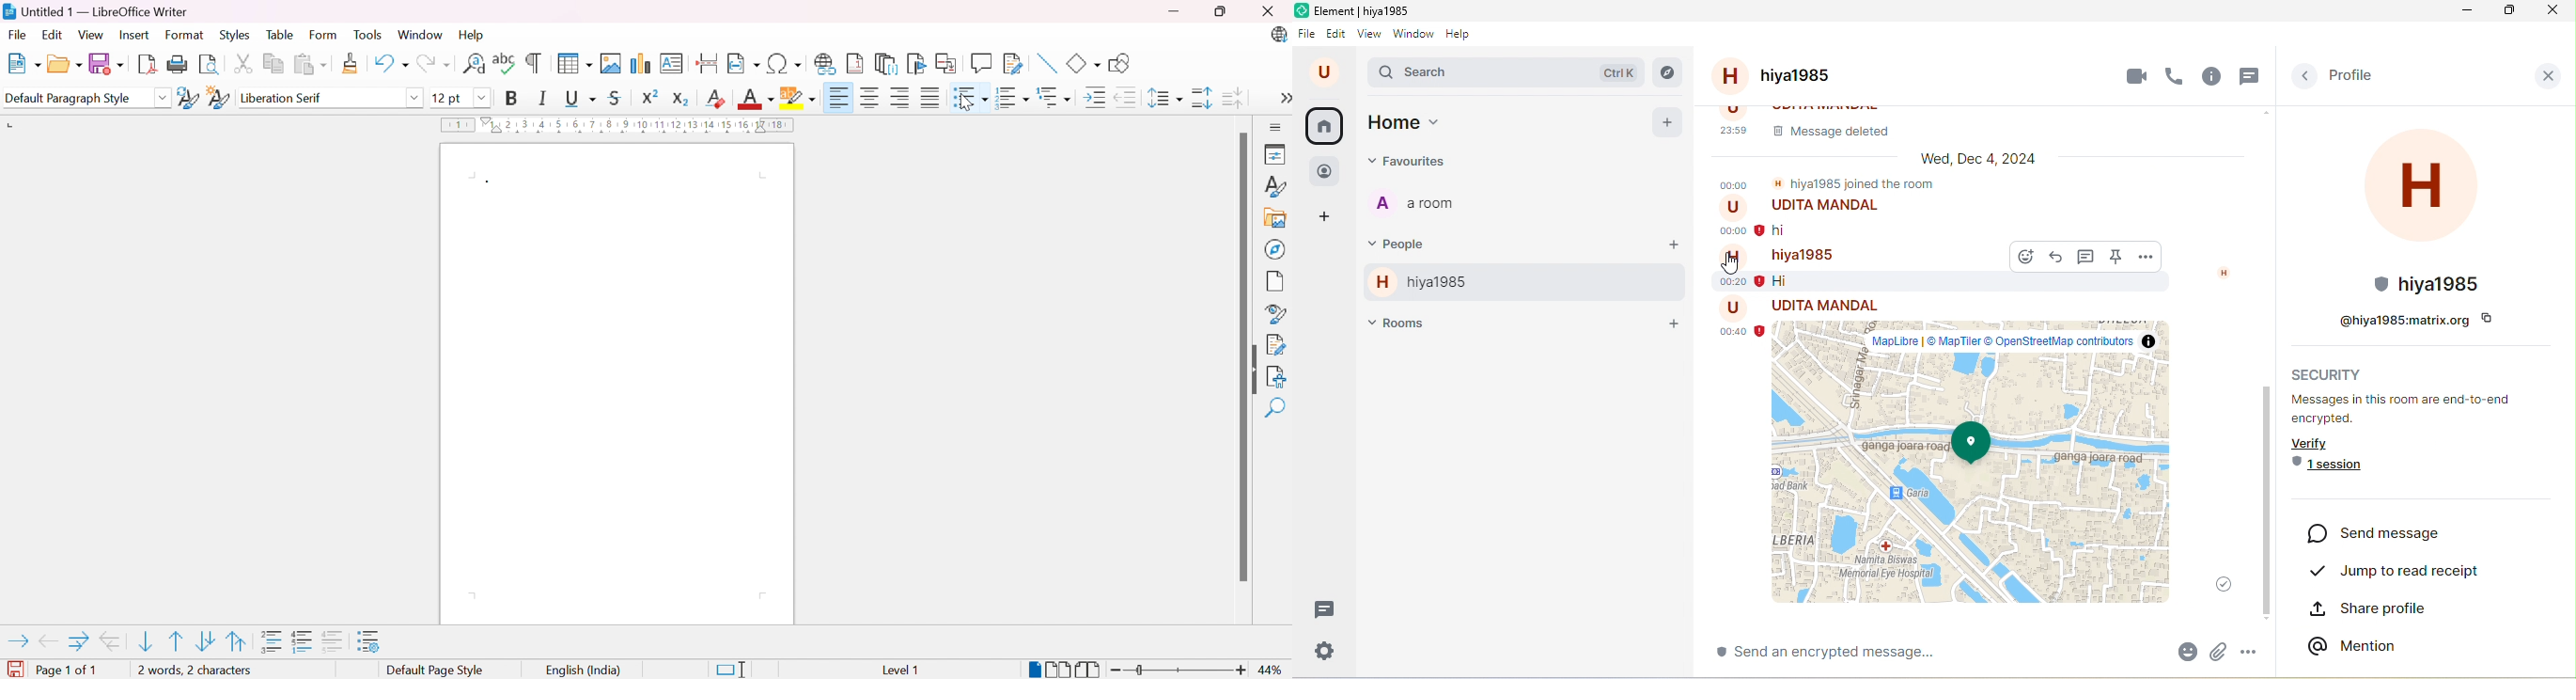 This screenshot has width=2576, height=700. Describe the element at coordinates (1276, 249) in the screenshot. I see `Naigator` at that location.